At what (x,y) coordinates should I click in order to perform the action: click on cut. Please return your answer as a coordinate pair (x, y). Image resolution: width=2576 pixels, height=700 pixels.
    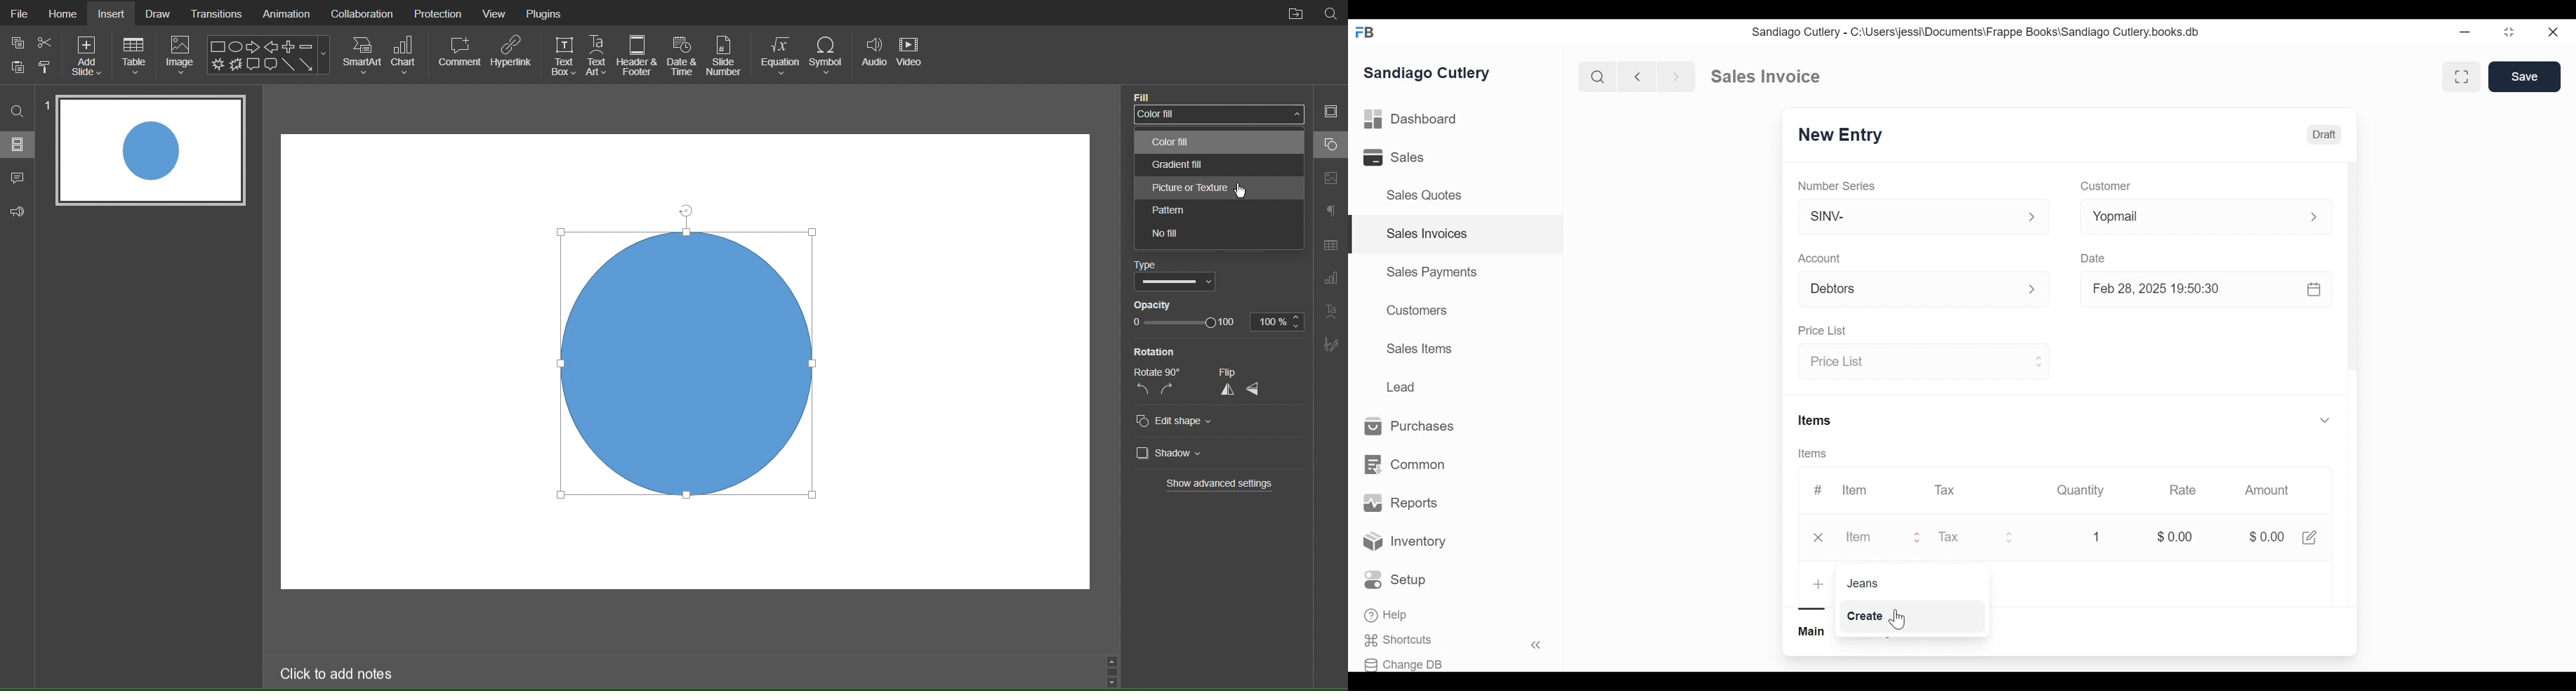
    Looking at the image, I should click on (42, 42).